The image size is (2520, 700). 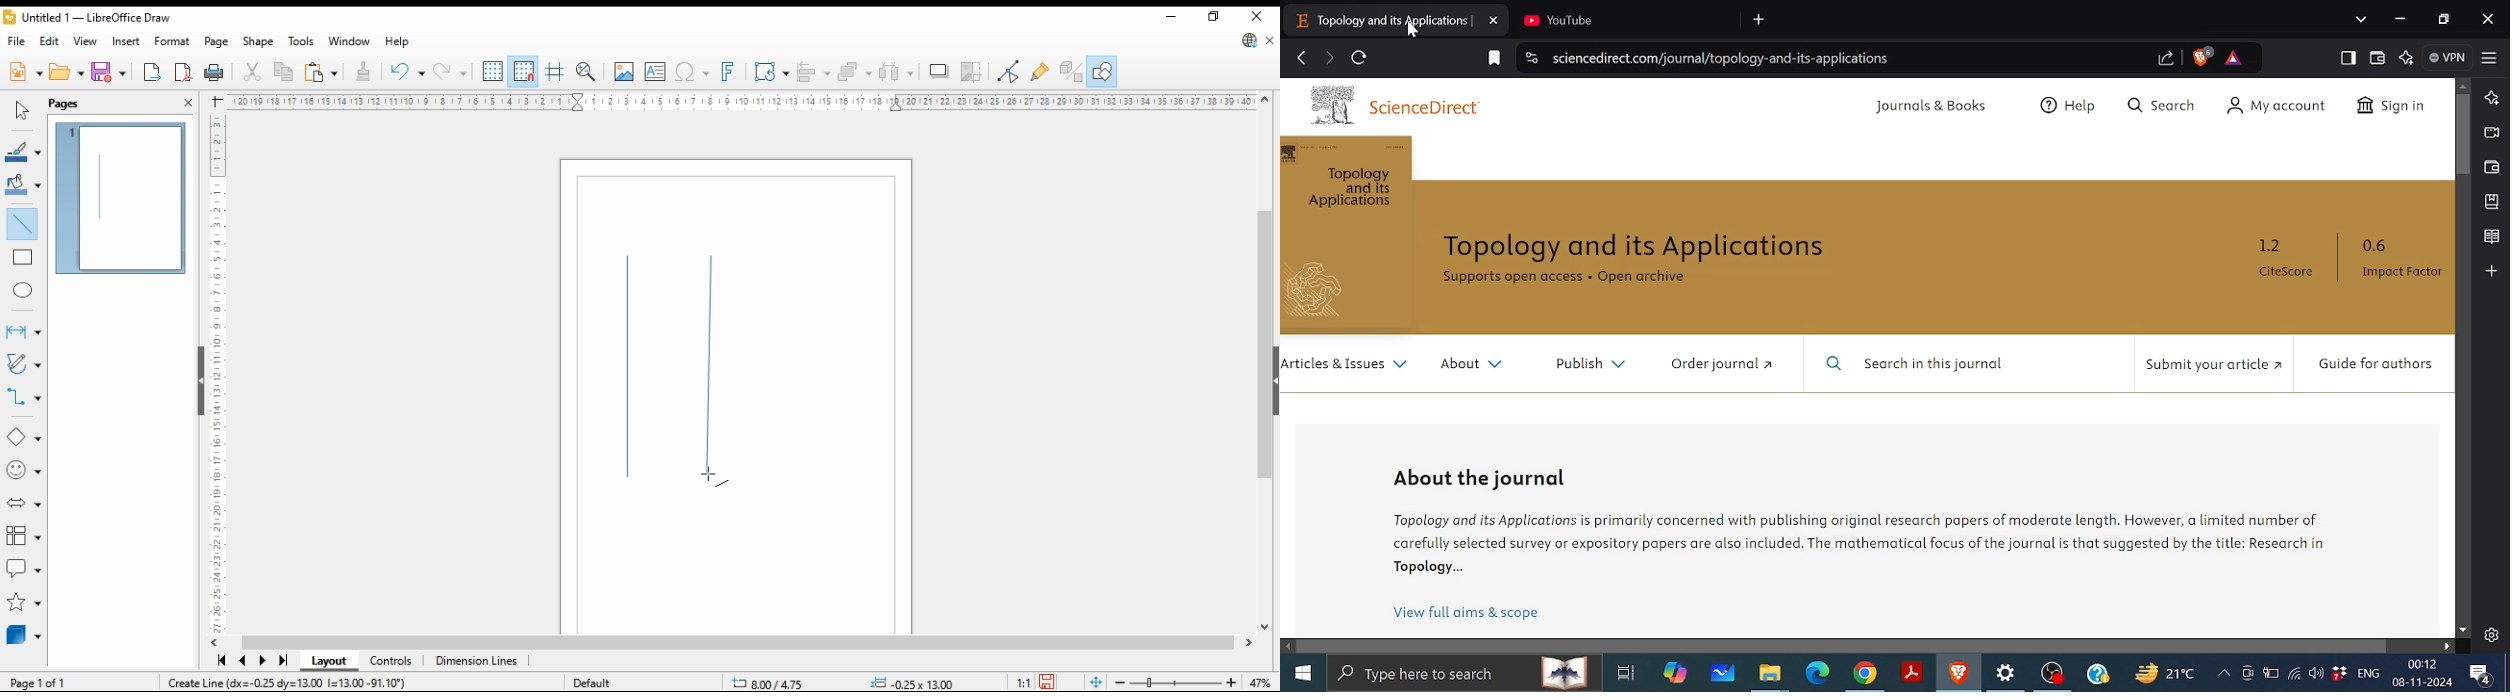 What do you see at coordinates (398, 42) in the screenshot?
I see `help` at bounding box center [398, 42].